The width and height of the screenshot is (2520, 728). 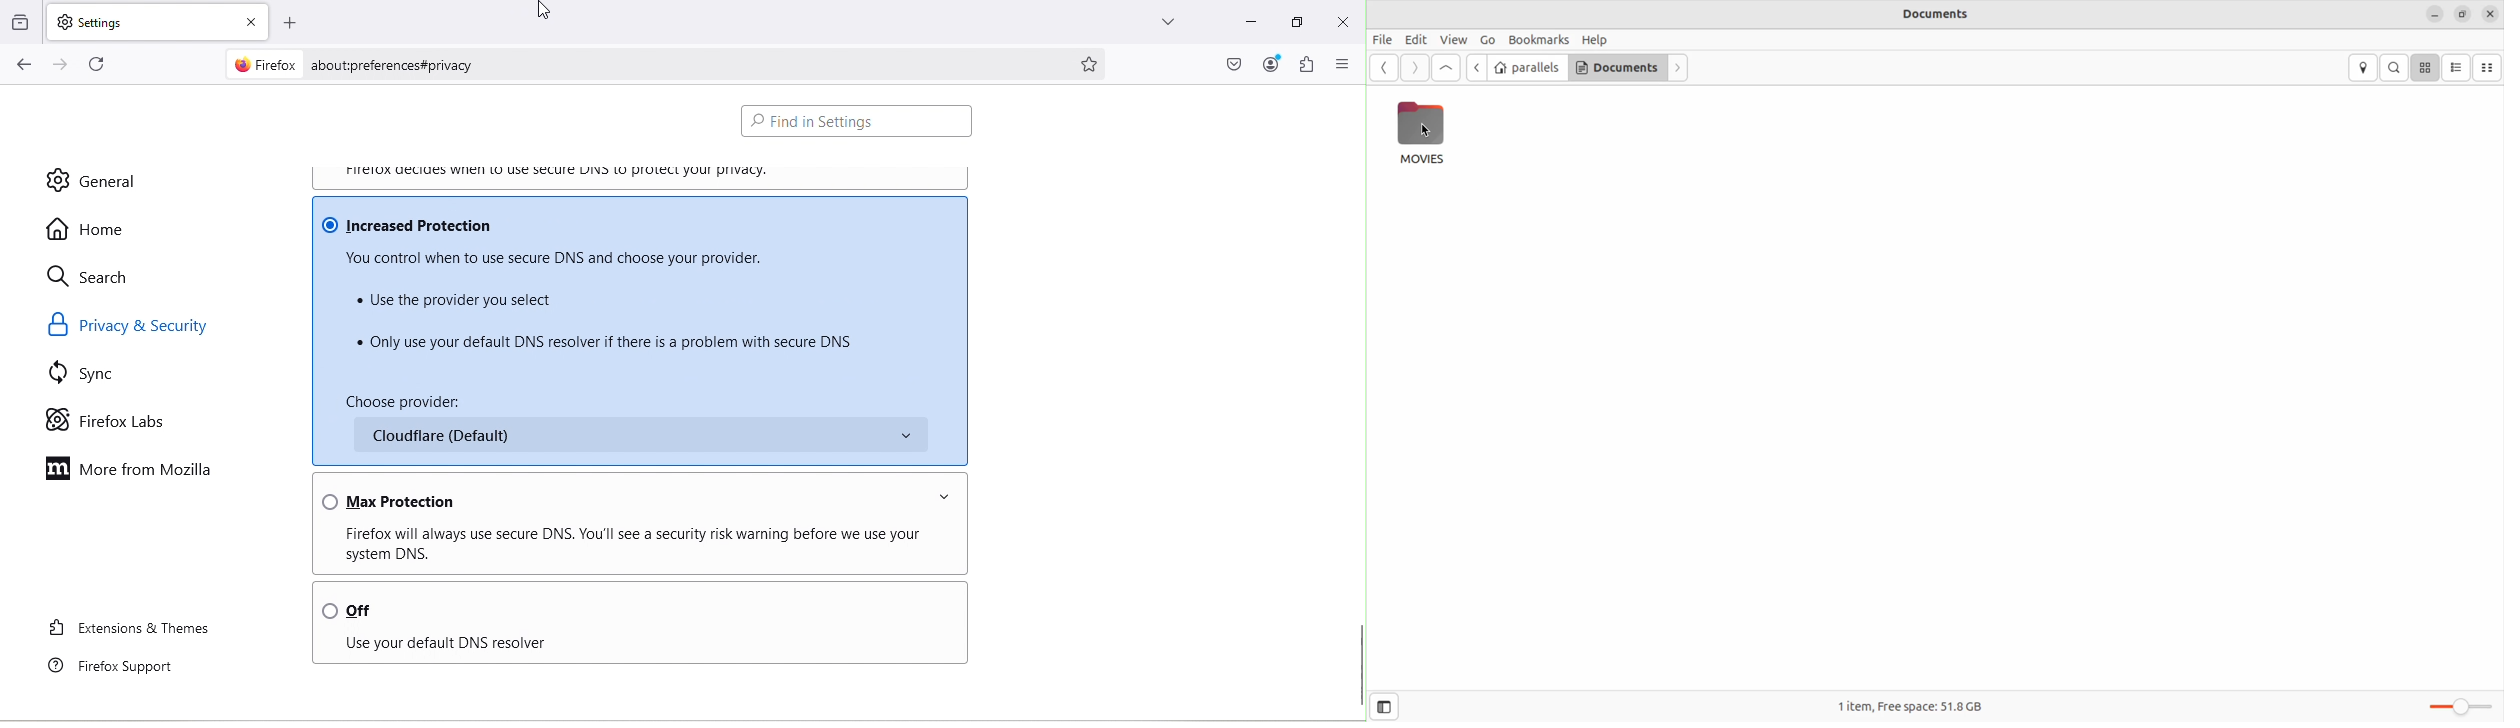 I want to click on Privacy & security, so click(x=136, y=323).